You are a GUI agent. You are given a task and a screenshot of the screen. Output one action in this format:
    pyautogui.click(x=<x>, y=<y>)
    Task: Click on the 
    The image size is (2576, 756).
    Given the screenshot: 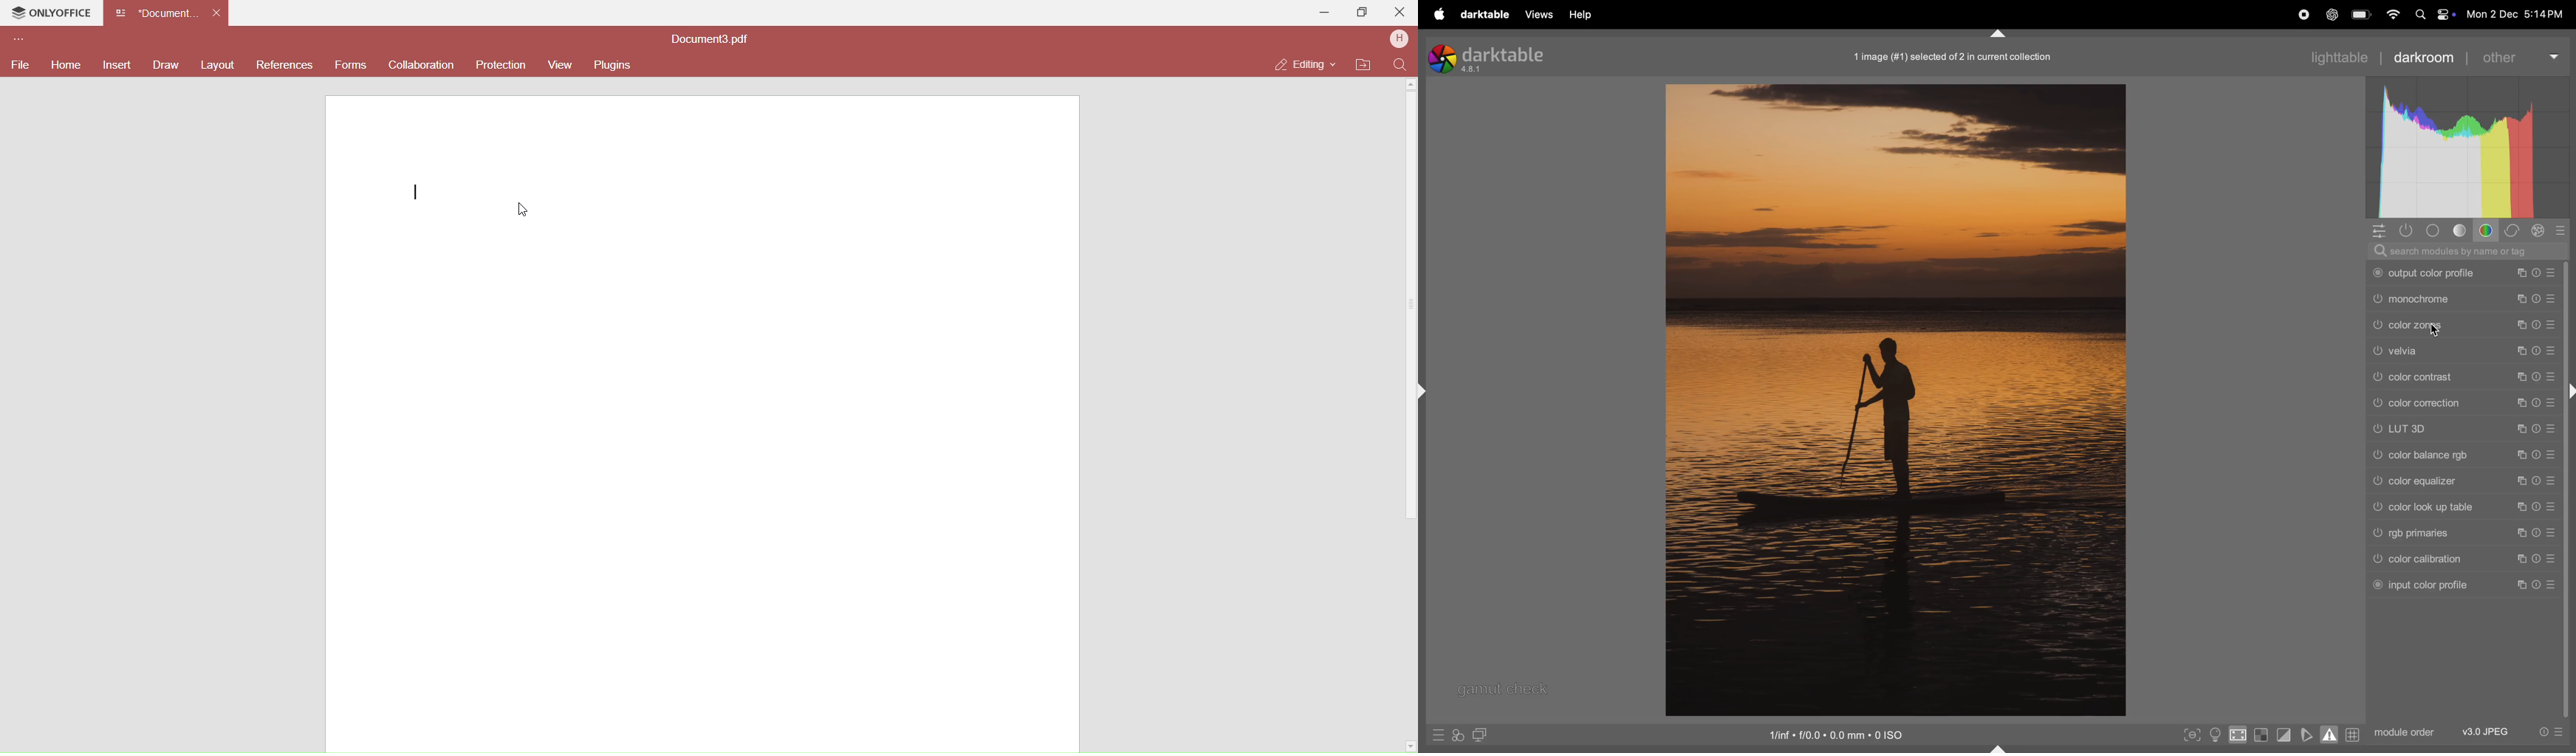 What is the action you would take?
    pyautogui.click(x=2569, y=491)
    